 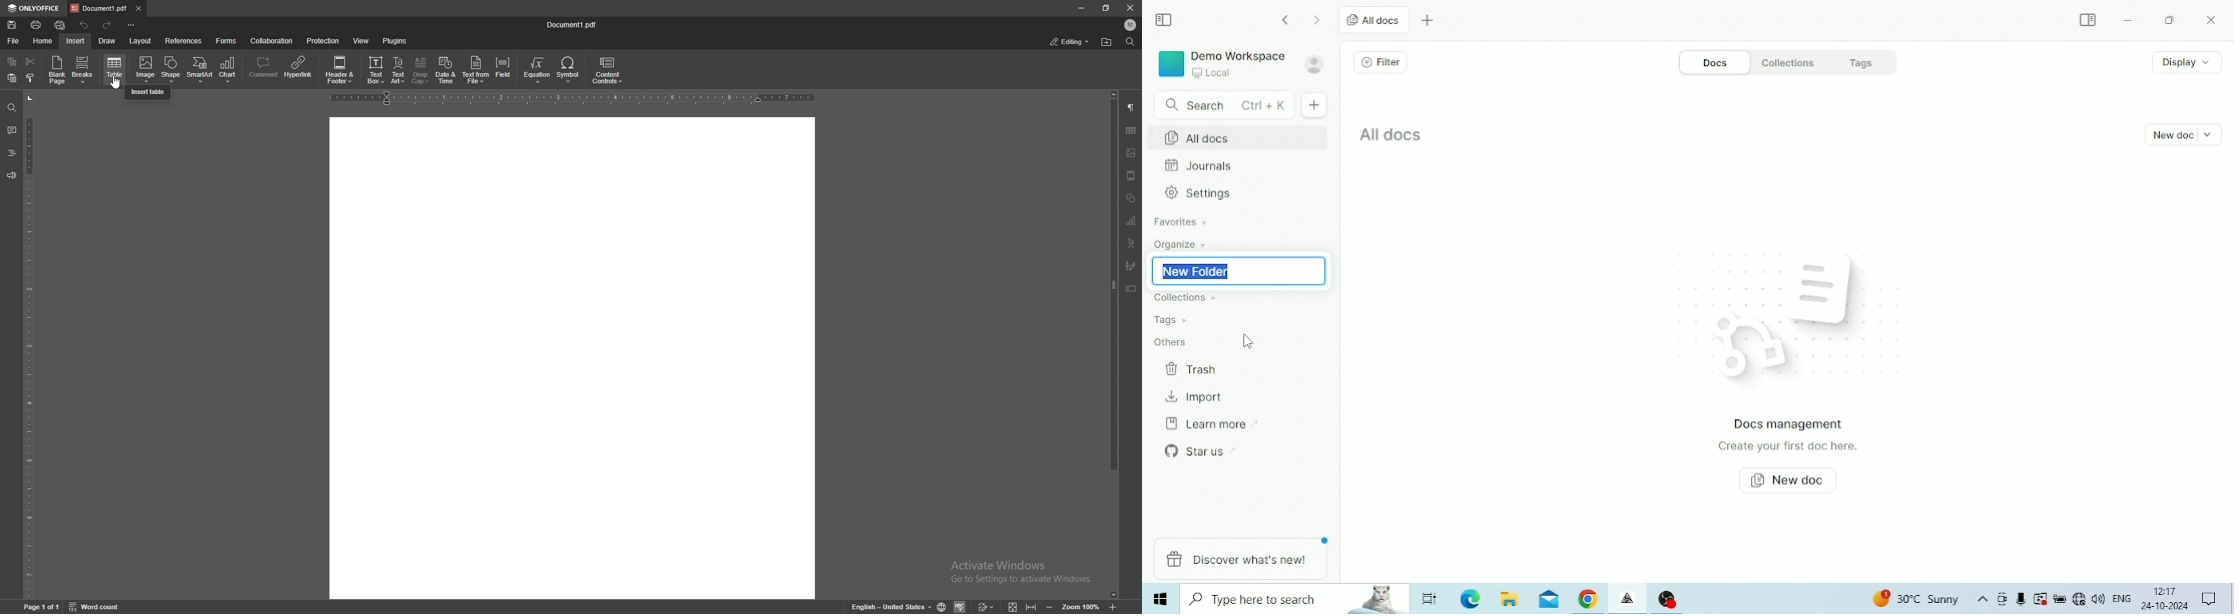 What do you see at coordinates (505, 71) in the screenshot?
I see `field` at bounding box center [505, 71].